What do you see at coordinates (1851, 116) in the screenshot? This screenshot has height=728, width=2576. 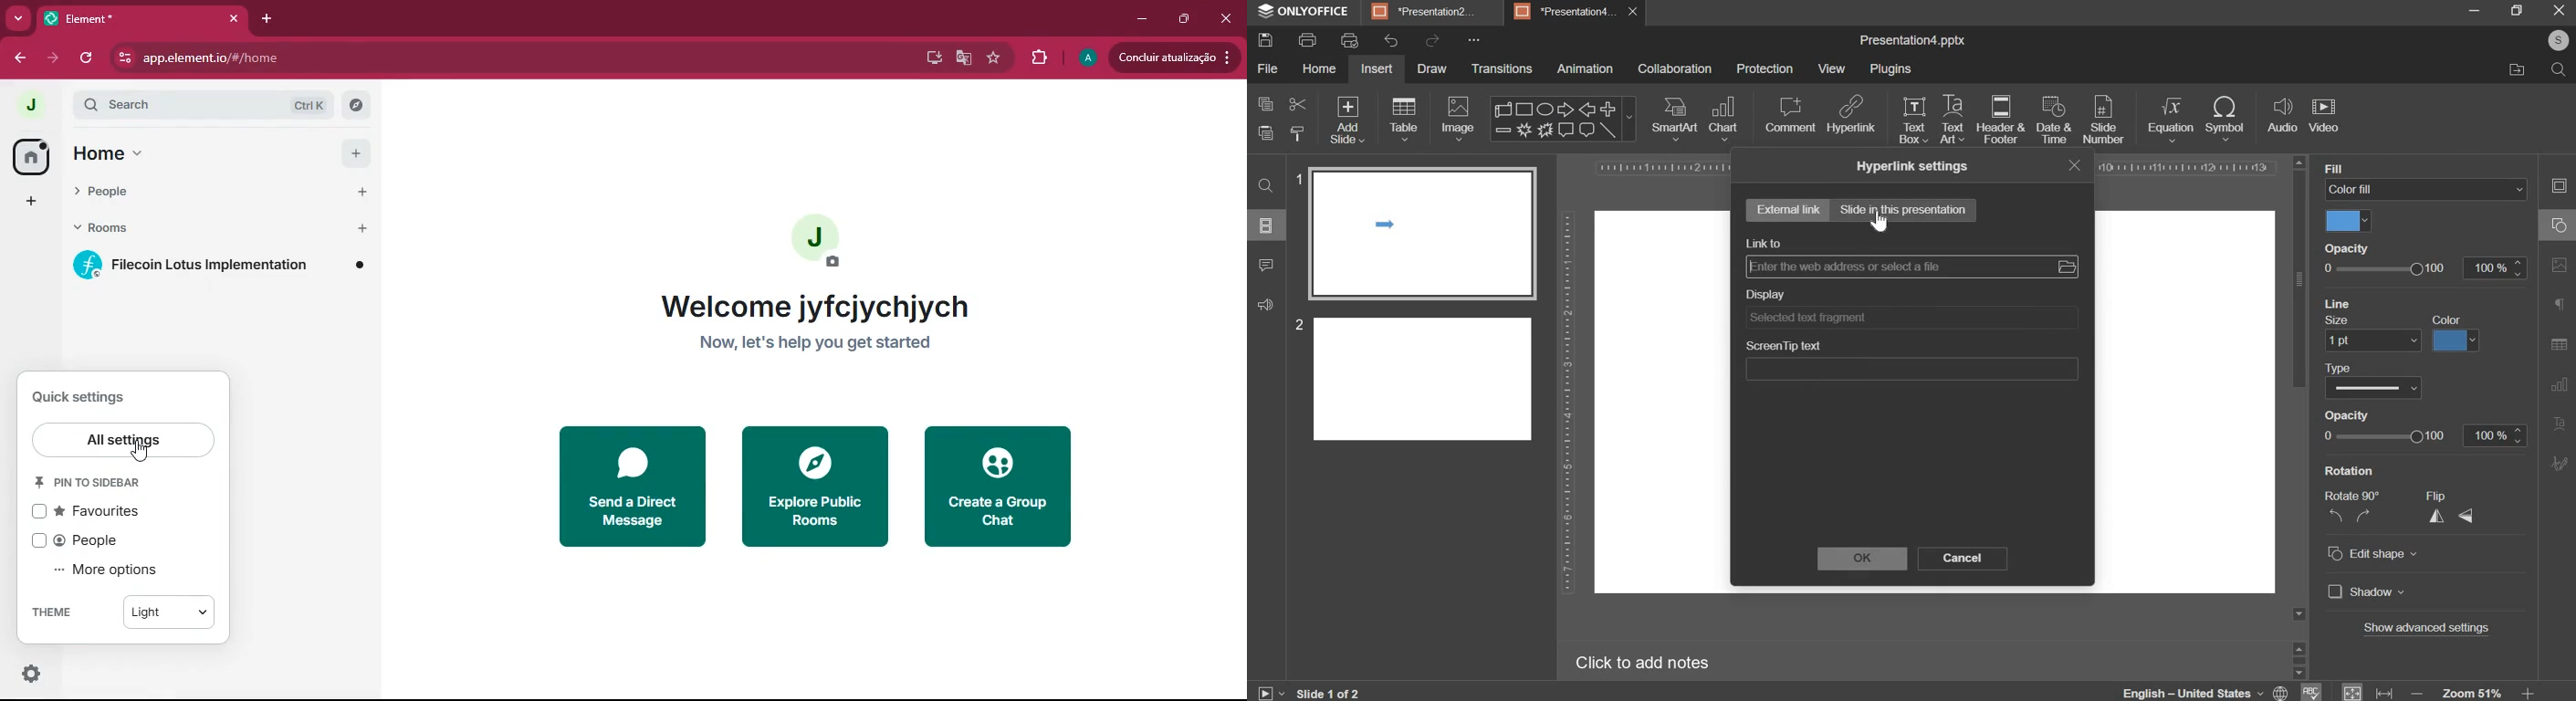 I see `hyperlink` at bounding box center [1851, 116].